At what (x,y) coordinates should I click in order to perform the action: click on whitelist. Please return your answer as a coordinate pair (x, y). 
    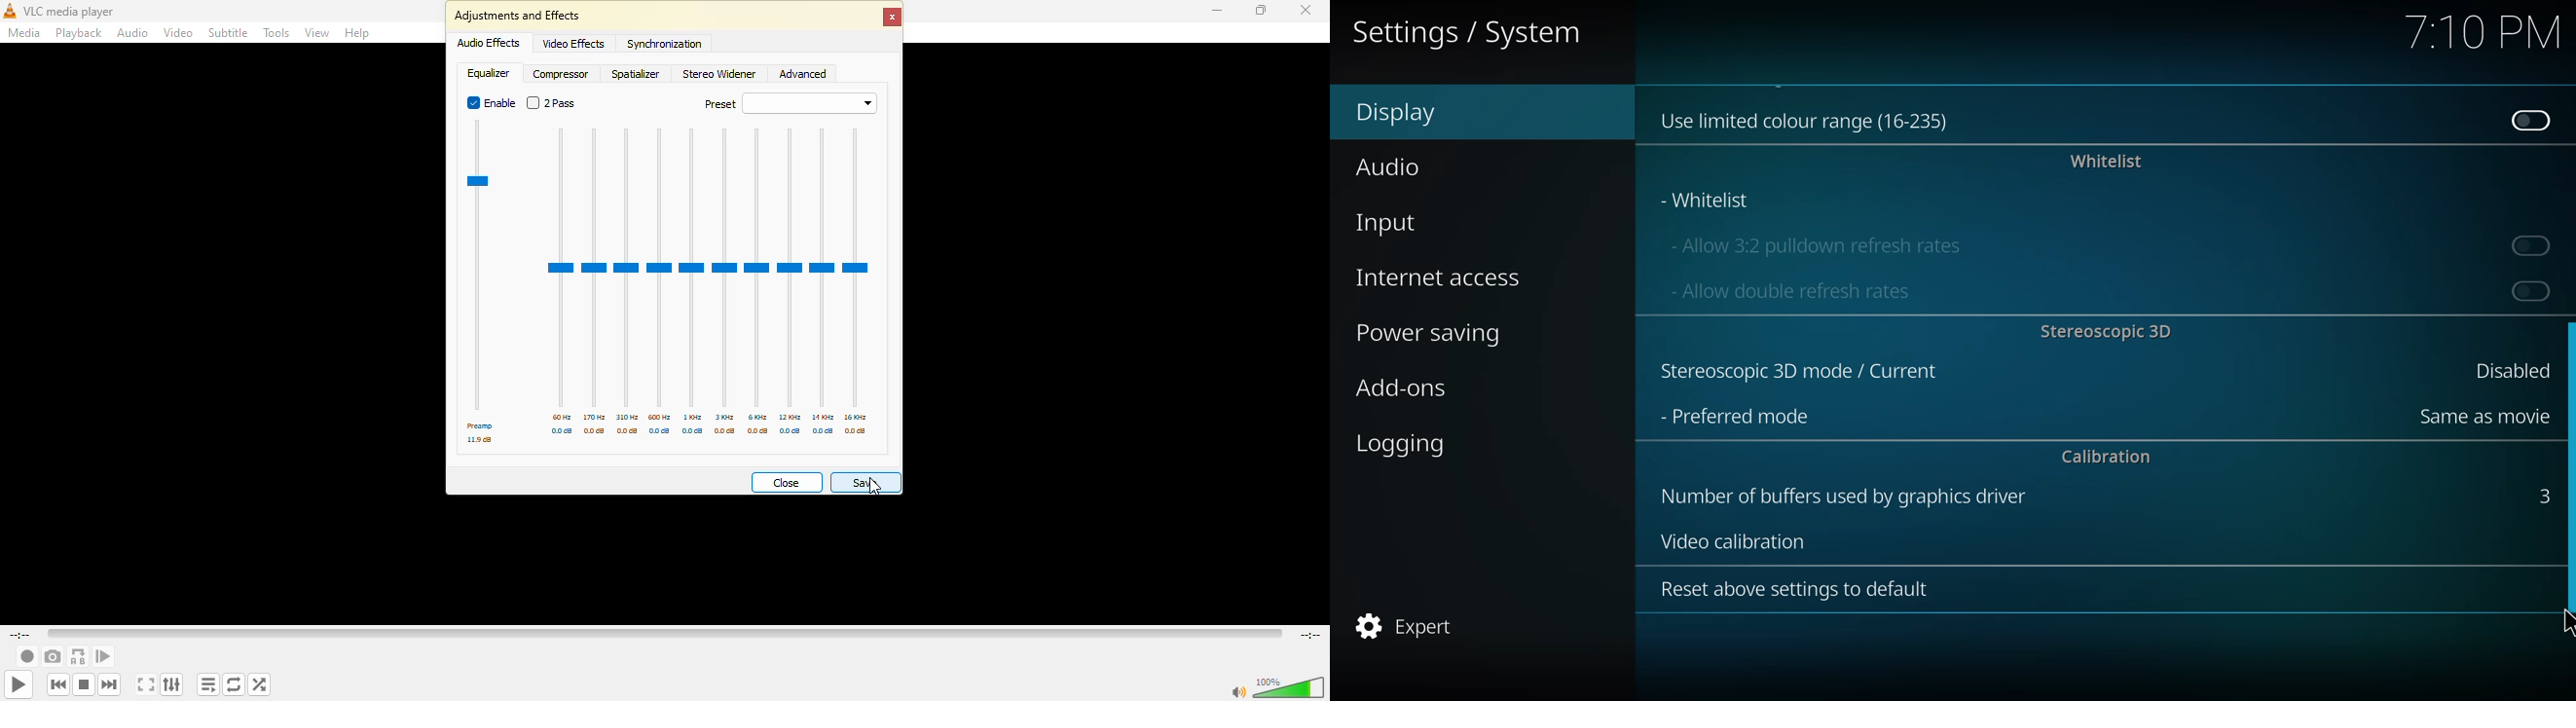
    Looking at the image, I should click on (1708, 200).